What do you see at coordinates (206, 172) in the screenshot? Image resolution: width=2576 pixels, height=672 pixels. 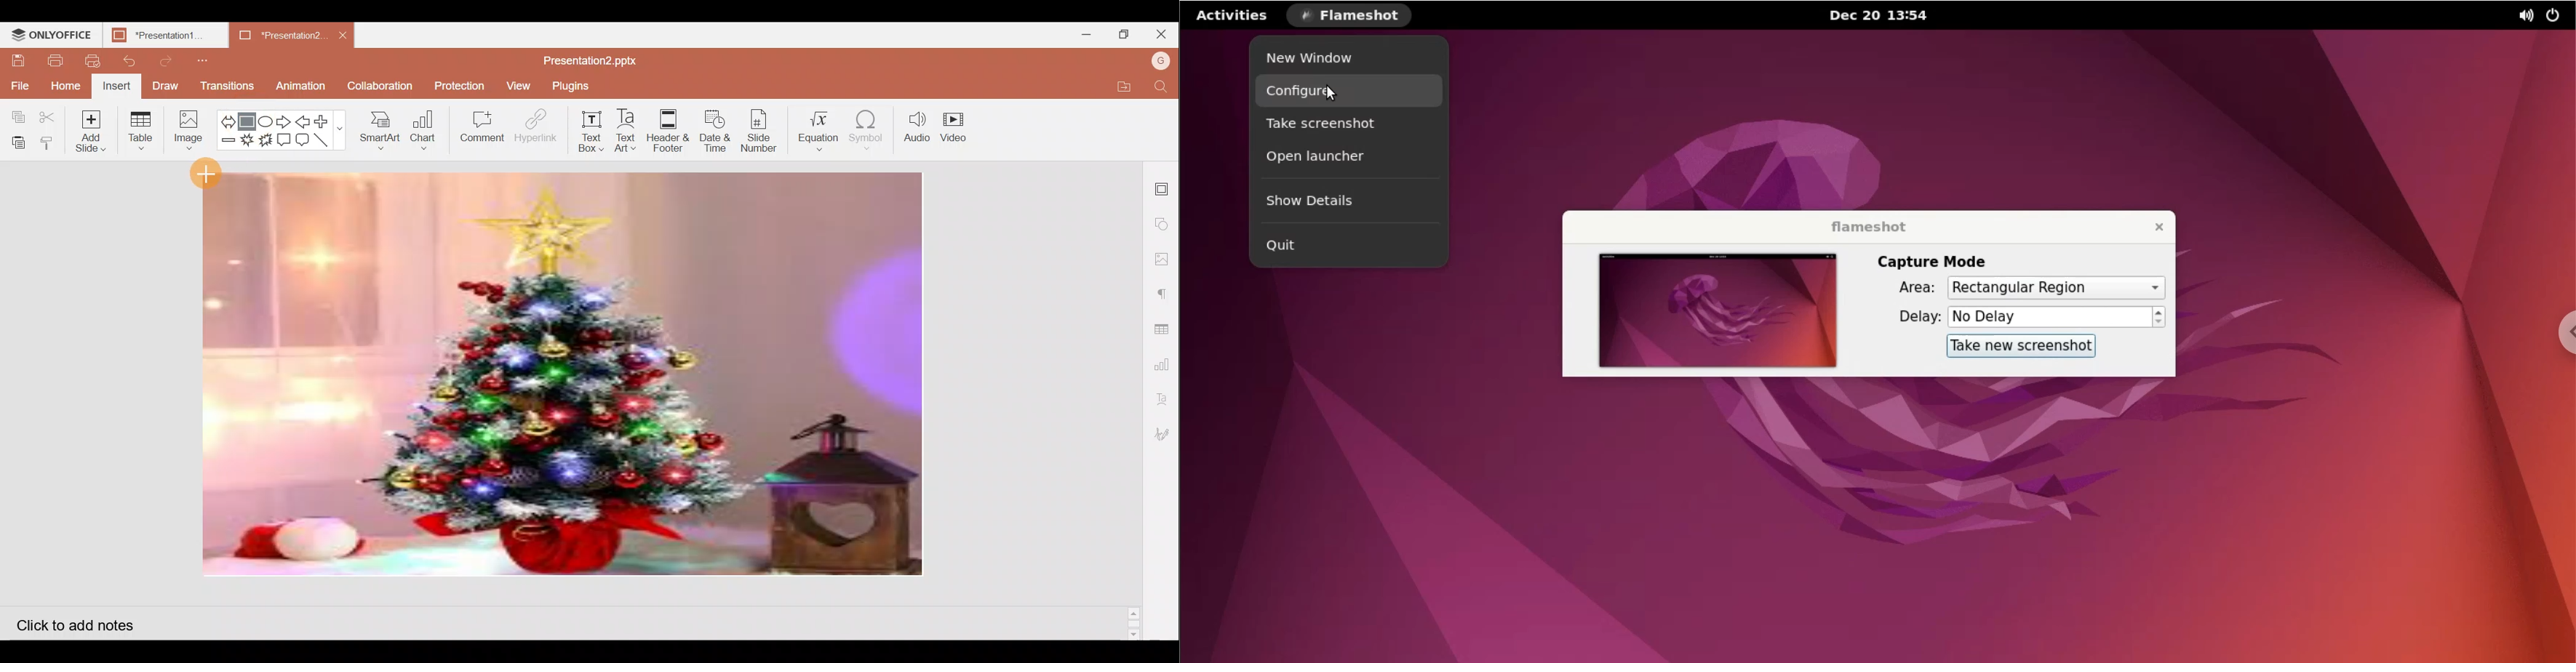 I see `Cursor on image` at bounding box center [206, 172].